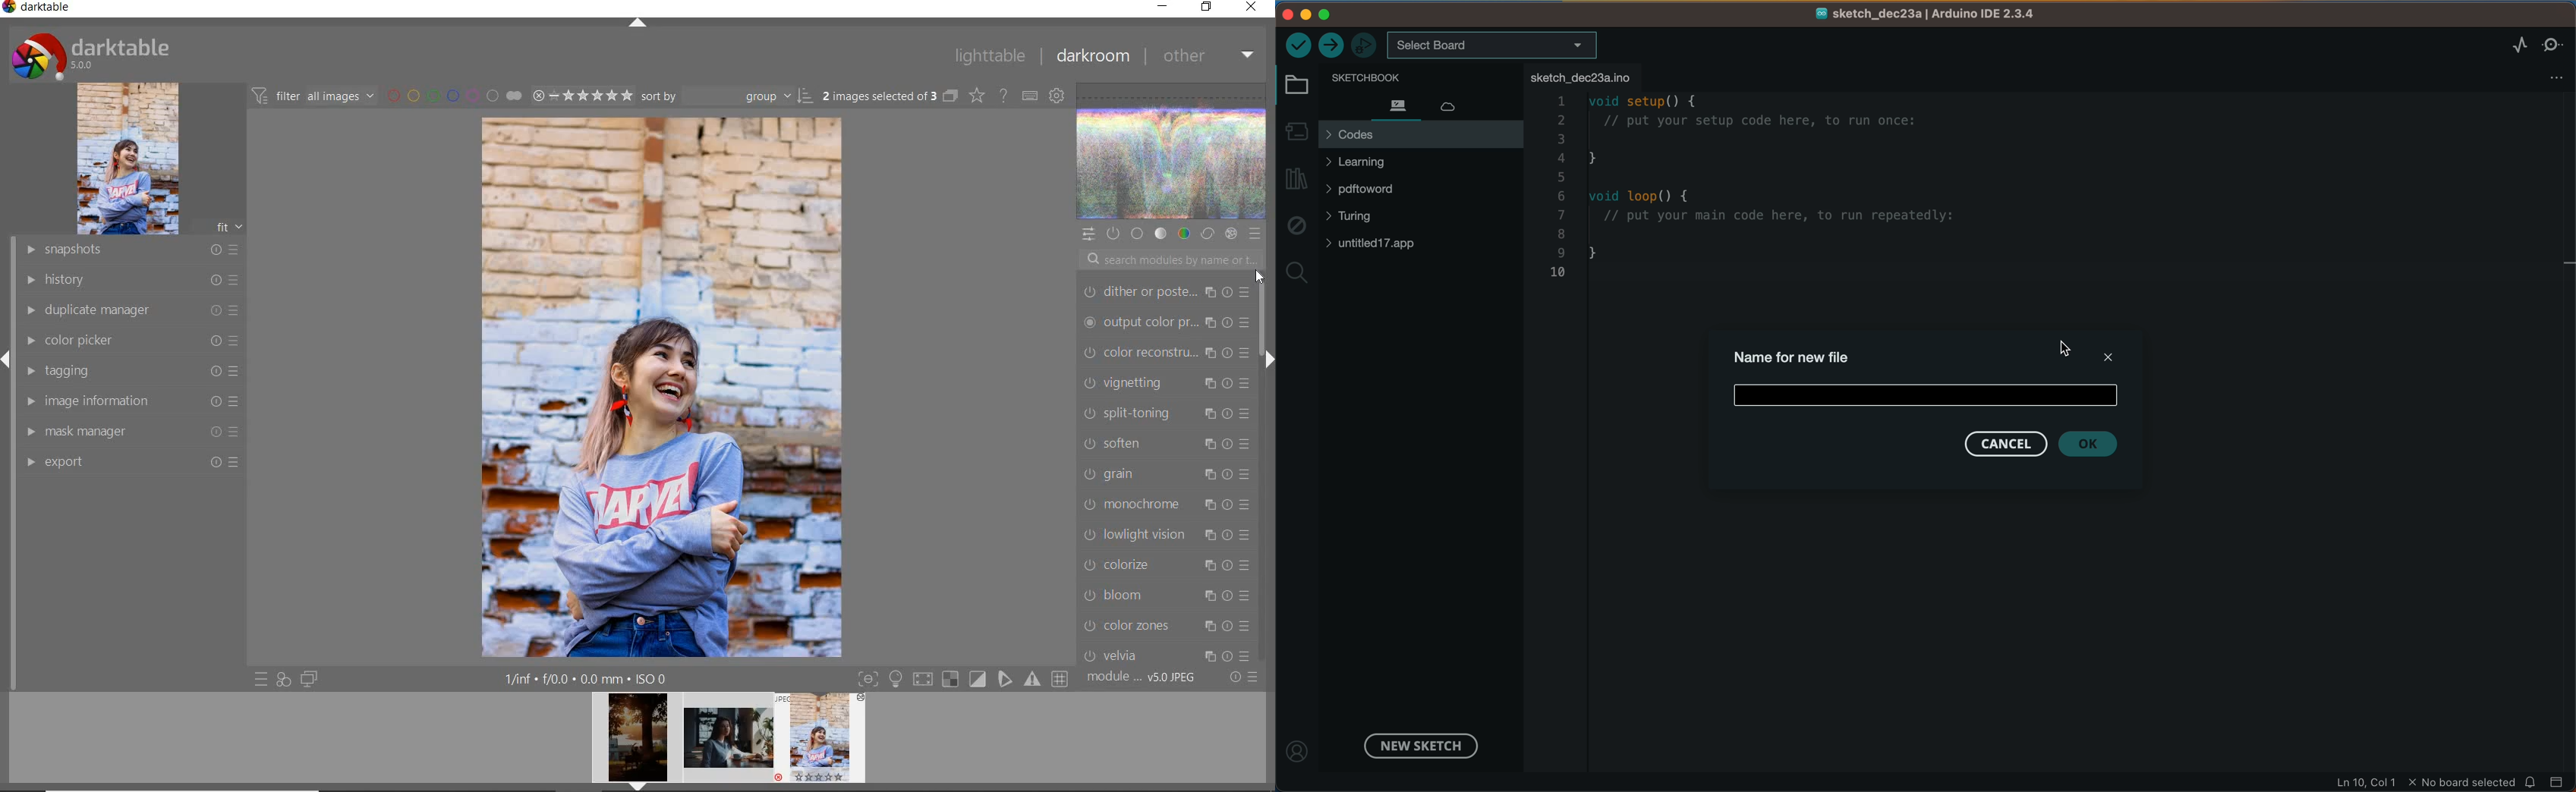 This screenshot has width=2576, height=812. I want to click on show only active module, so click(1112, 234).